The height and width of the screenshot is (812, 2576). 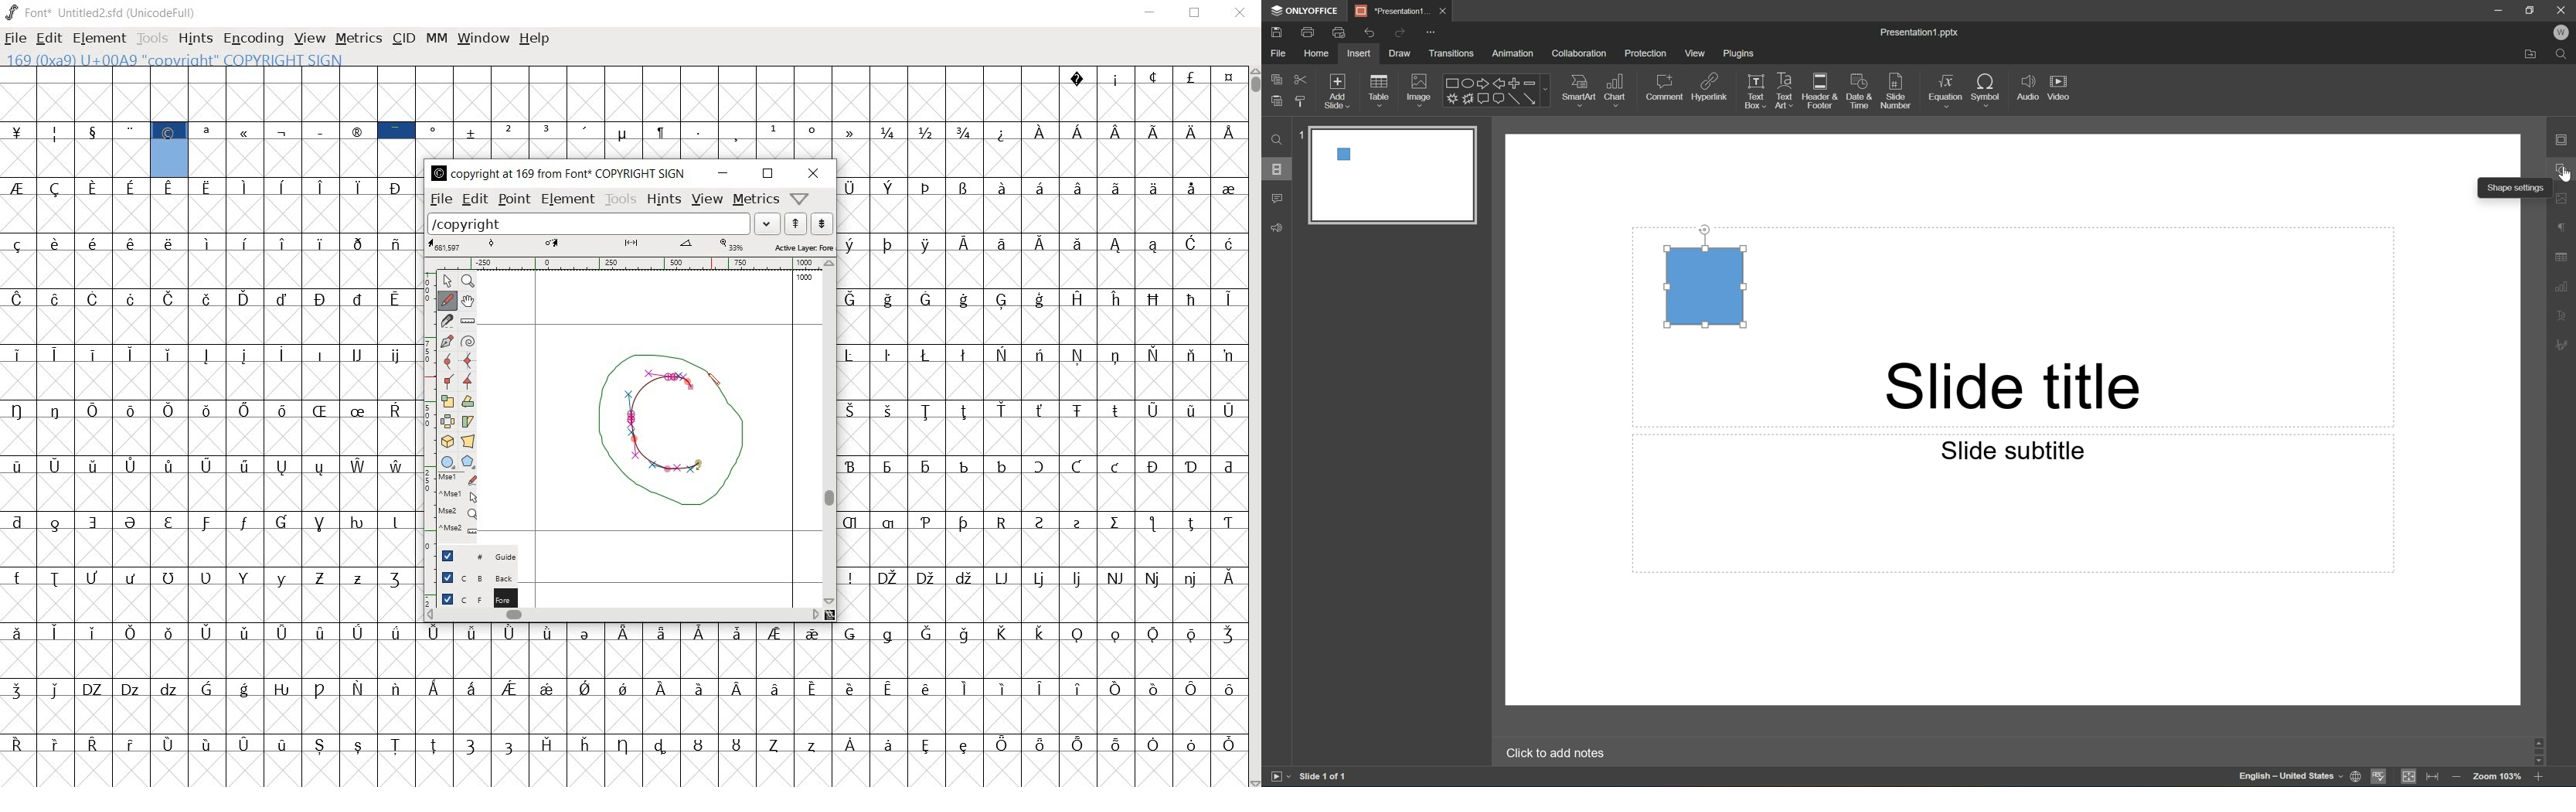 What do you see at coordinates (1419, 89) in the screenshot?
I see `Image` at bounding box center [1419, 89].